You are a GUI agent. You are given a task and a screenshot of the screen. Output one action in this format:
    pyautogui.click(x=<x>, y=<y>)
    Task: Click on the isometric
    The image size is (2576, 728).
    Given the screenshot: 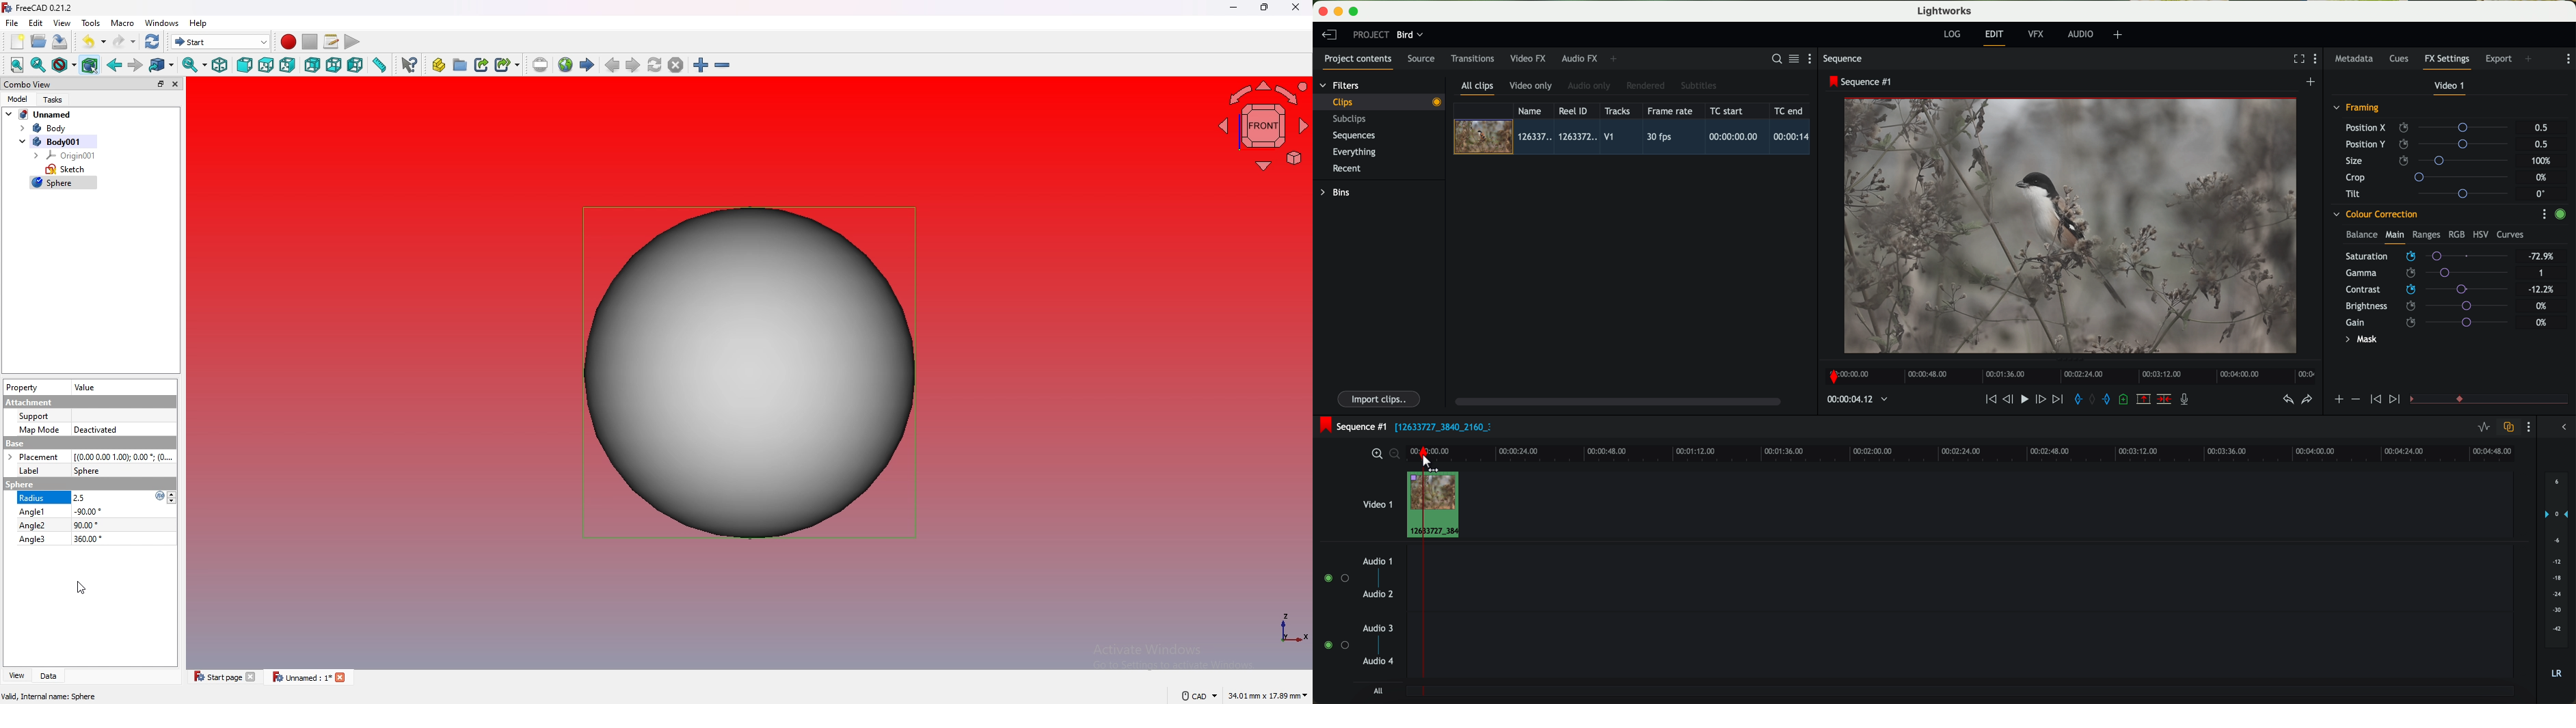 What is the action you would take?
    pyautogui.click(x=219, y=65)
    